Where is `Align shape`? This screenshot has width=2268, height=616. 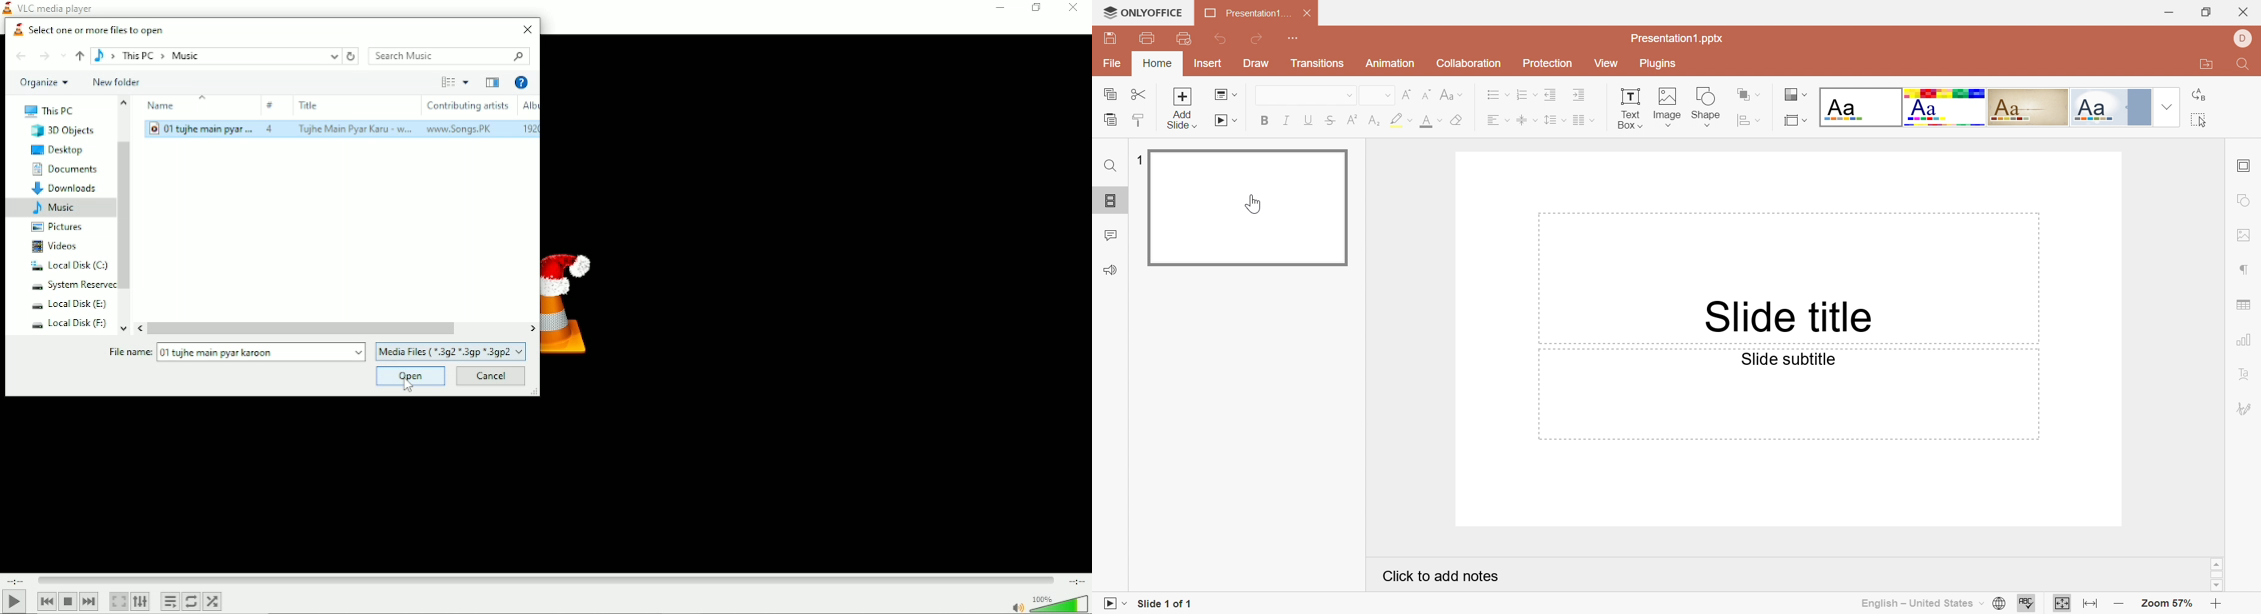 Align shape is located at coordinates (1749, 119).